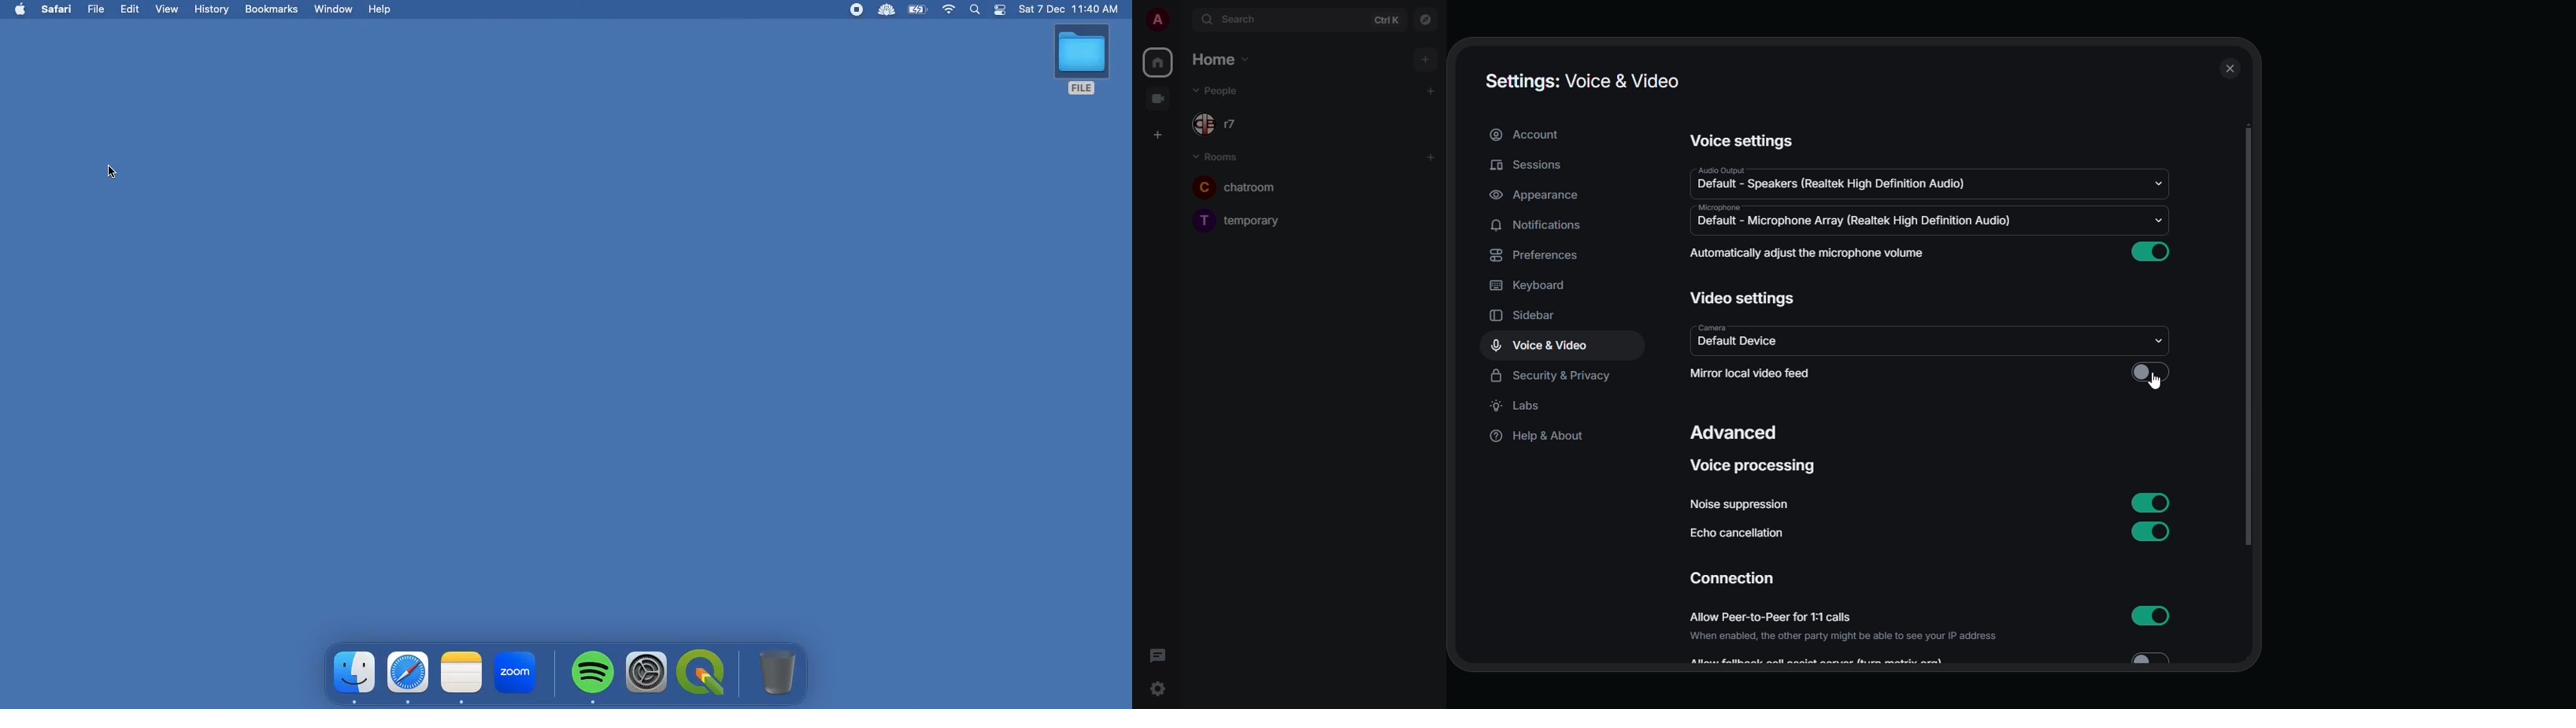 The height and width of the screenshot is (728, 2576). What do you see at coordinates (1853, 221) in the screenshot?
I see `default` at bounding box center [1853, 221].